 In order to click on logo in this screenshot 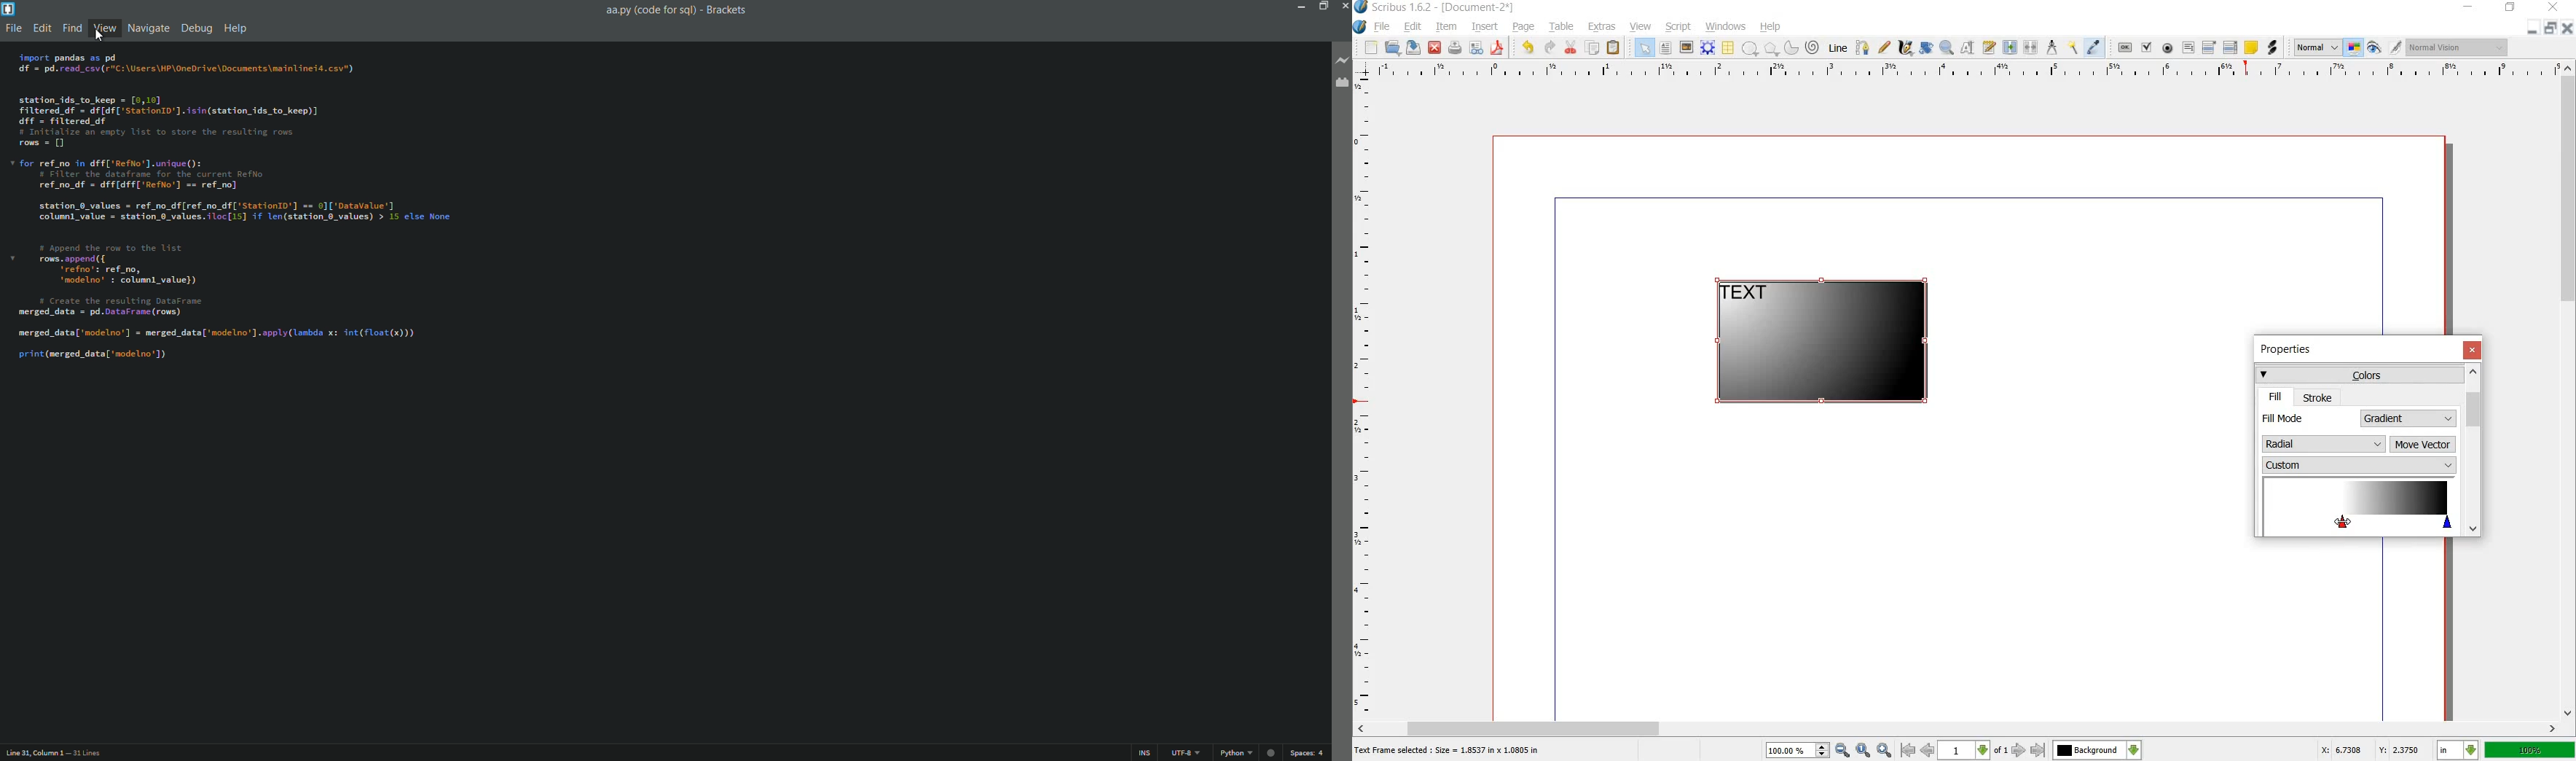, I will do `click(1362, 8)`.